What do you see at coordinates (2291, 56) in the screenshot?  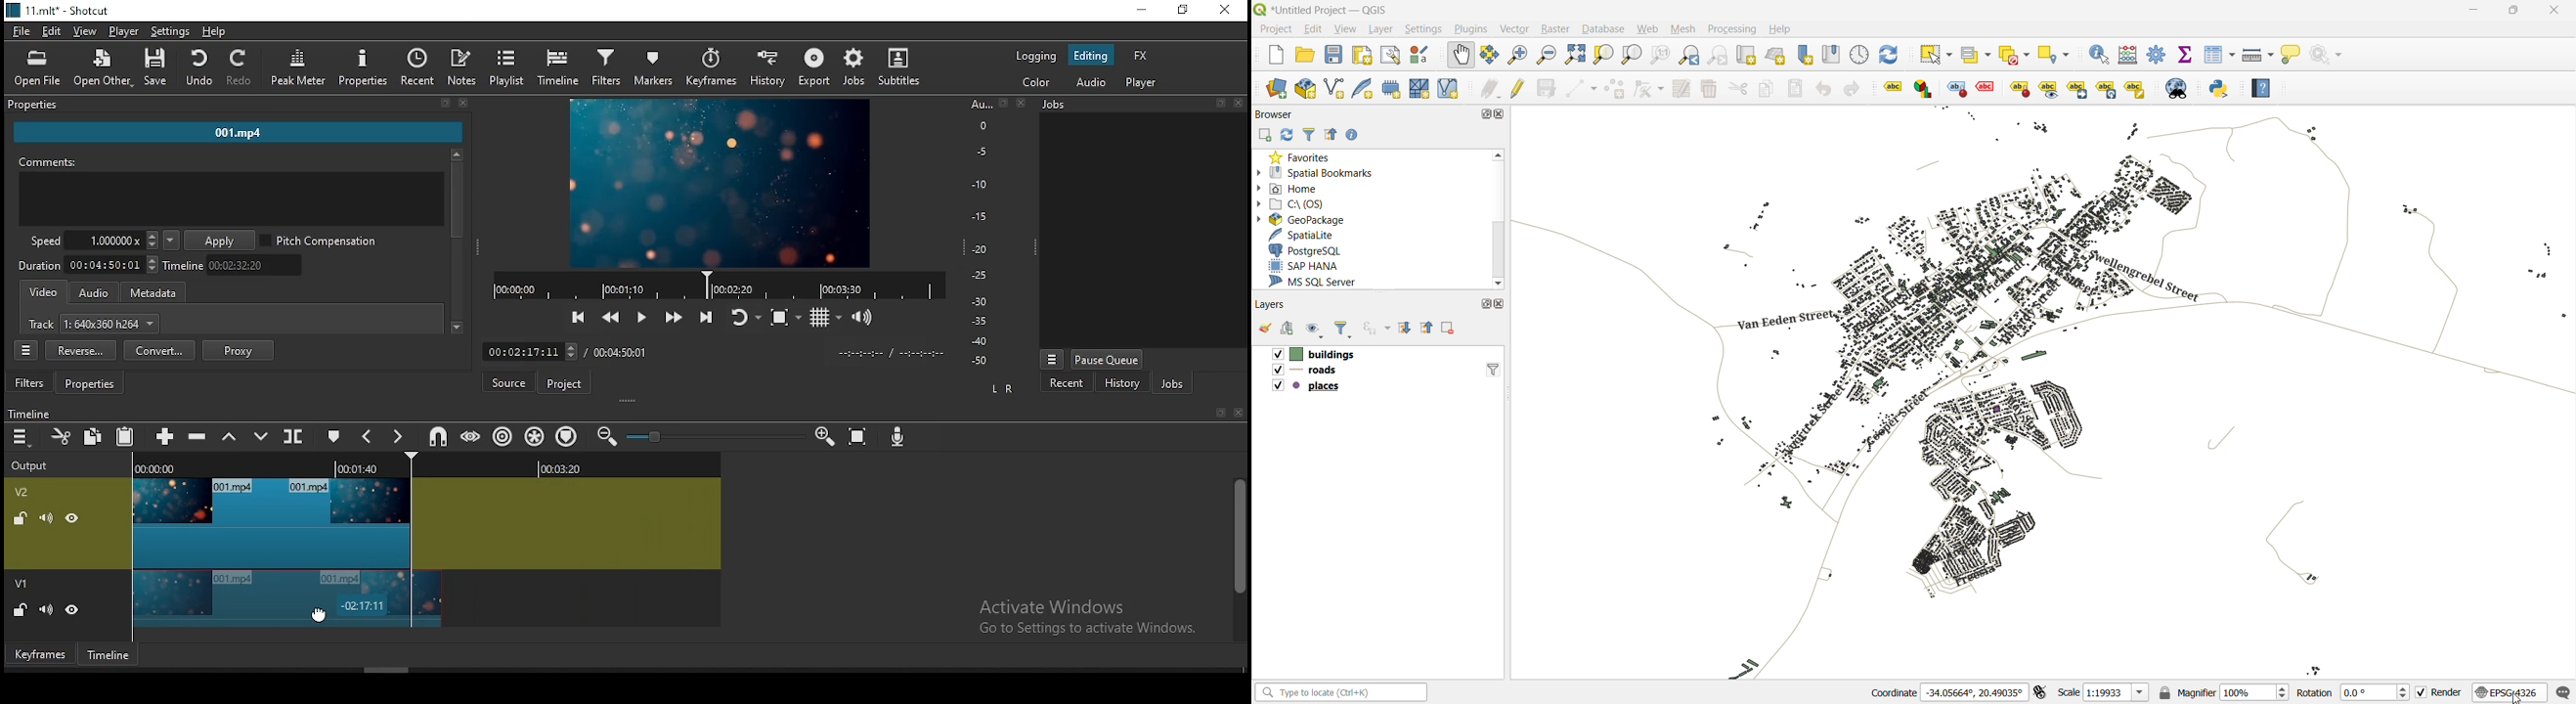 I see `show tips` at bounding box center [2291, 56].